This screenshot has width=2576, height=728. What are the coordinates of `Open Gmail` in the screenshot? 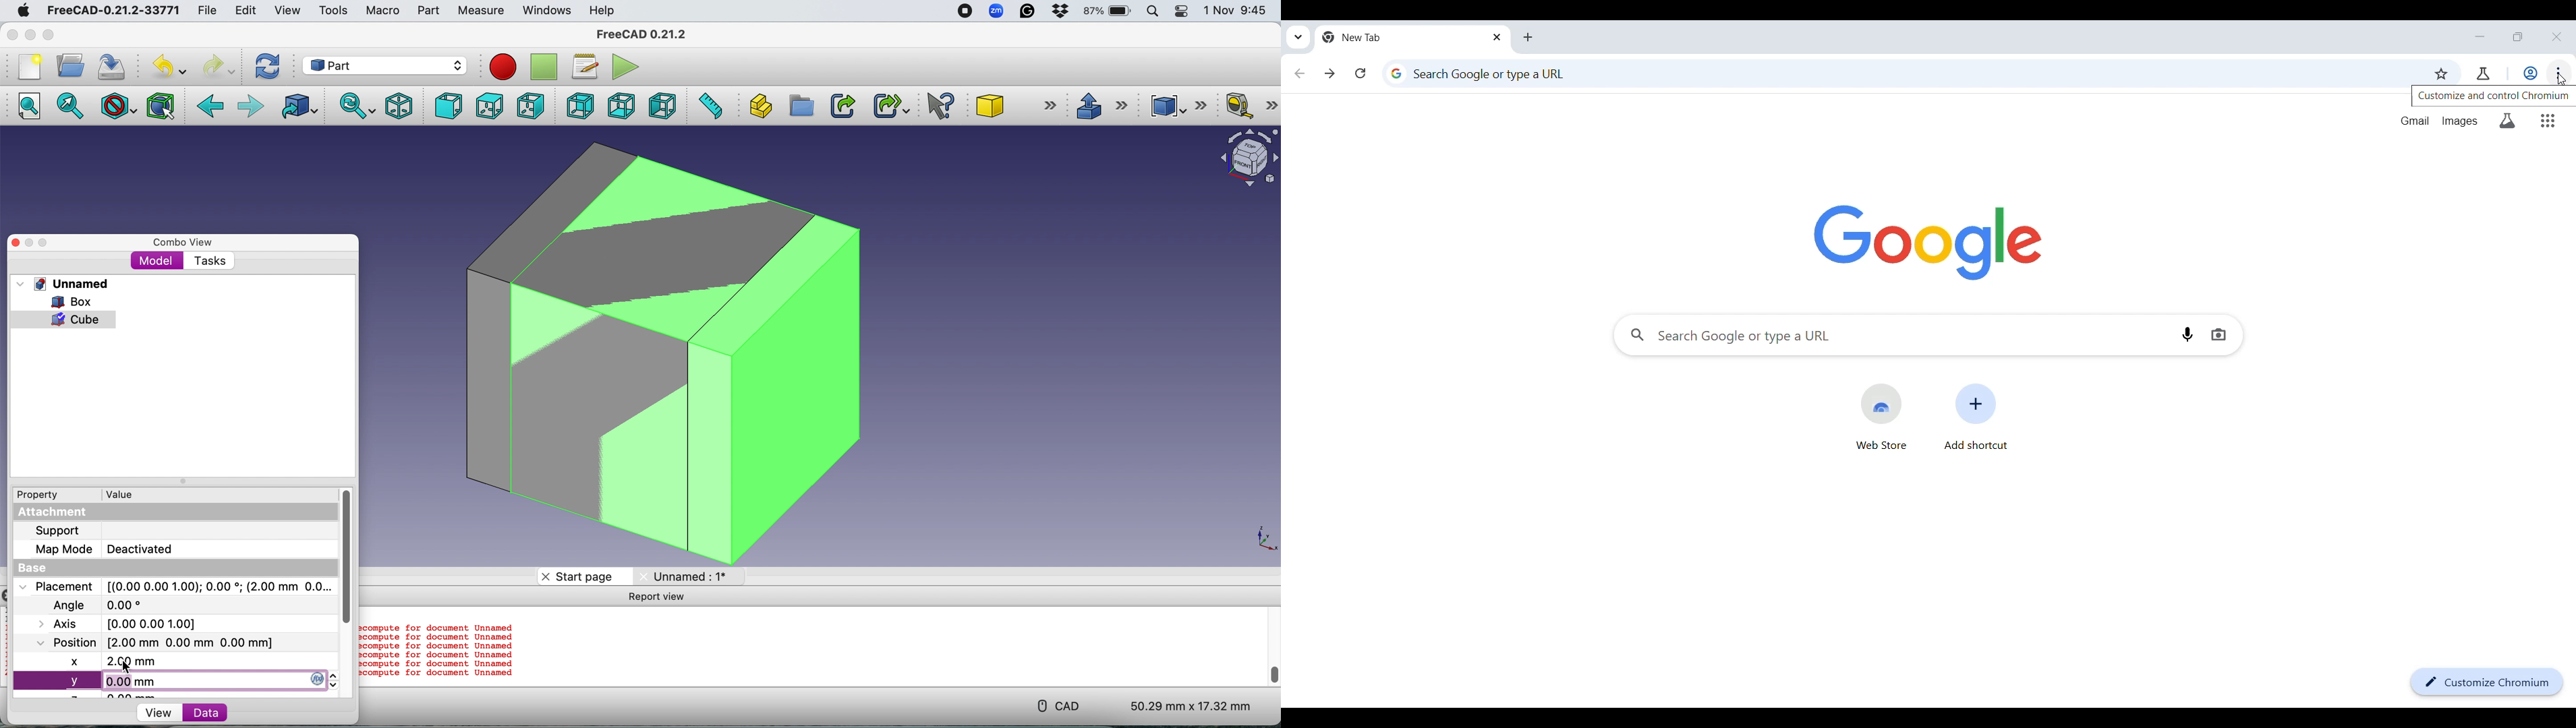 It's located at (2415, 121).